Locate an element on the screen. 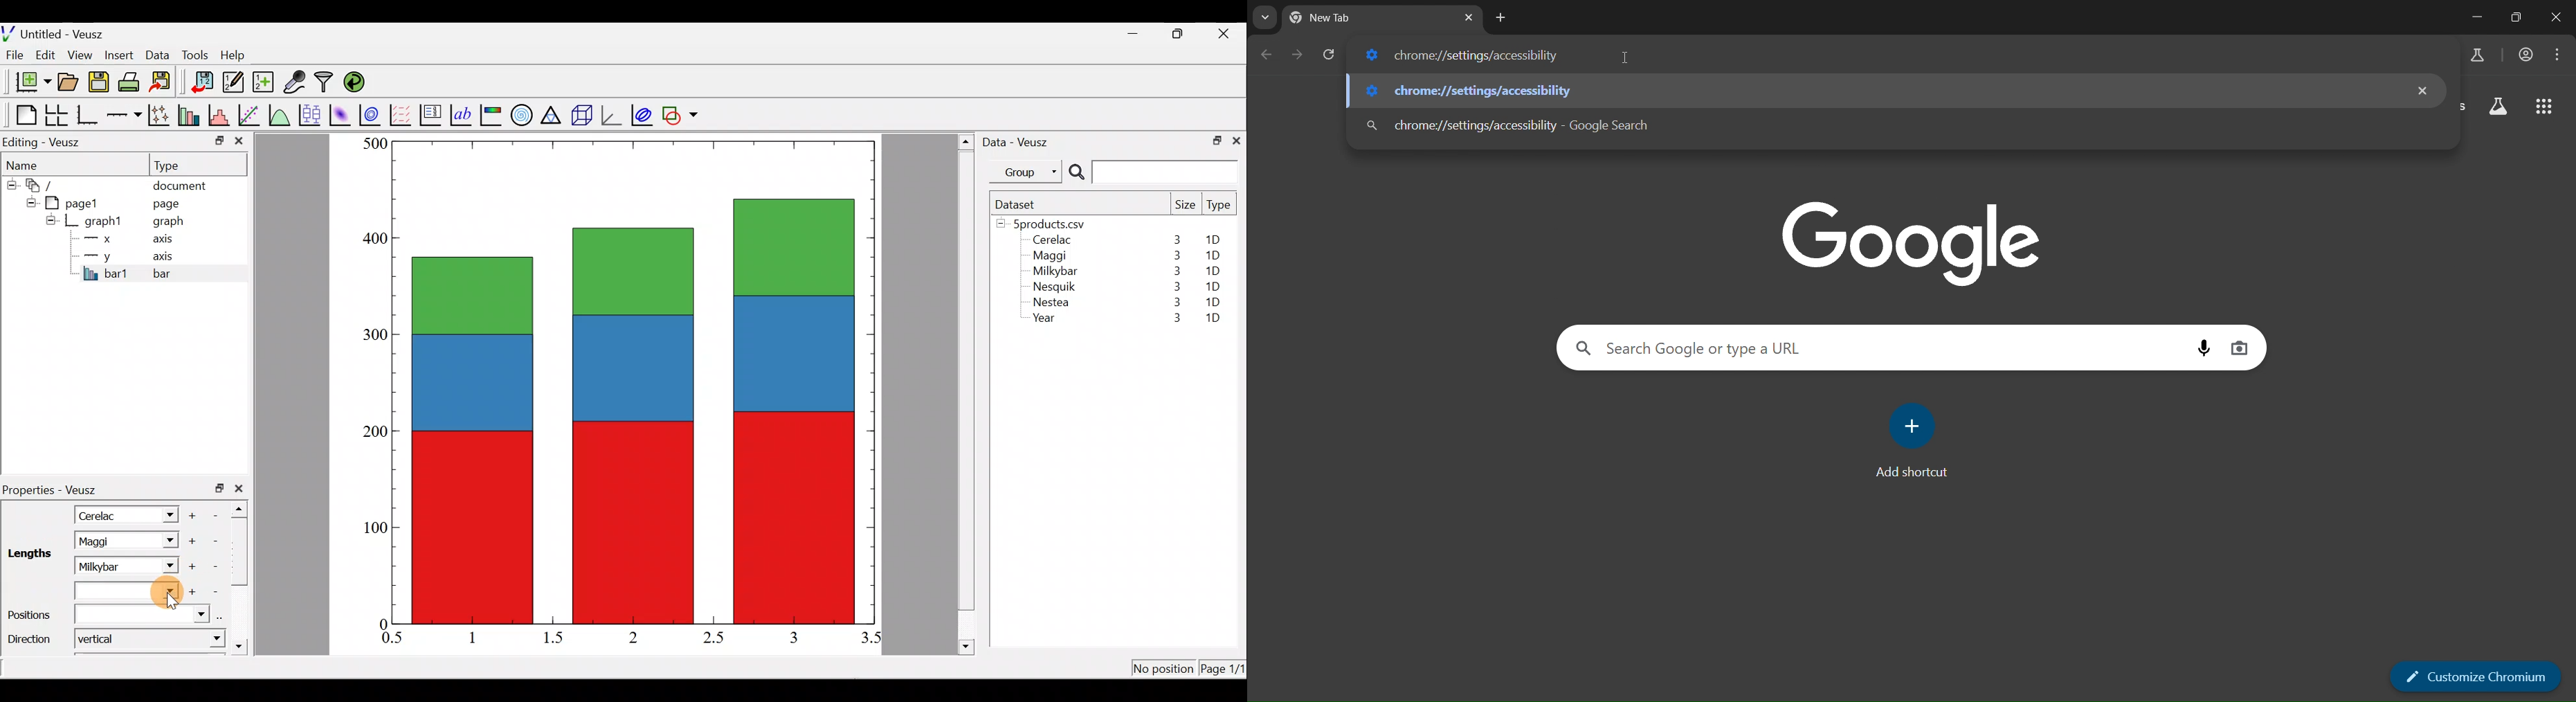  Create new dataset using ranges, parametrically, or as functions of existing datasets. is located at coordinates (264, 83).